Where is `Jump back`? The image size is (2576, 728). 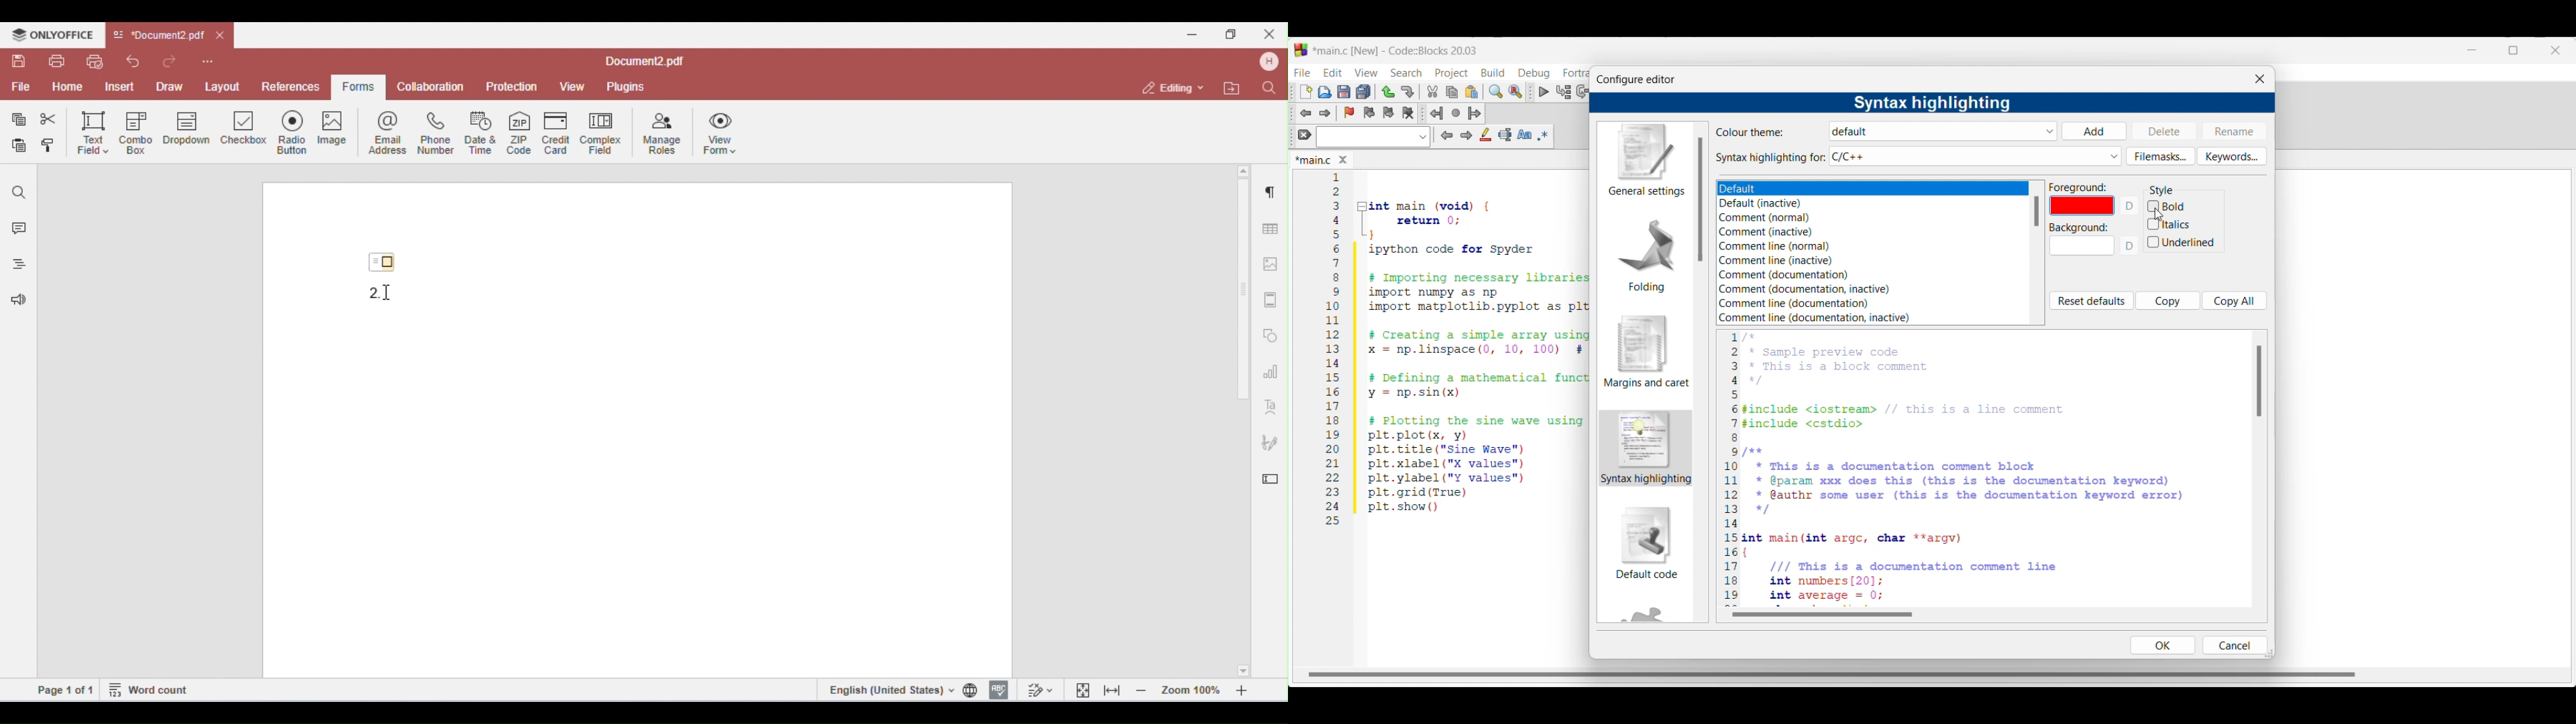
Jump back is located at coordinates (1436, 113).